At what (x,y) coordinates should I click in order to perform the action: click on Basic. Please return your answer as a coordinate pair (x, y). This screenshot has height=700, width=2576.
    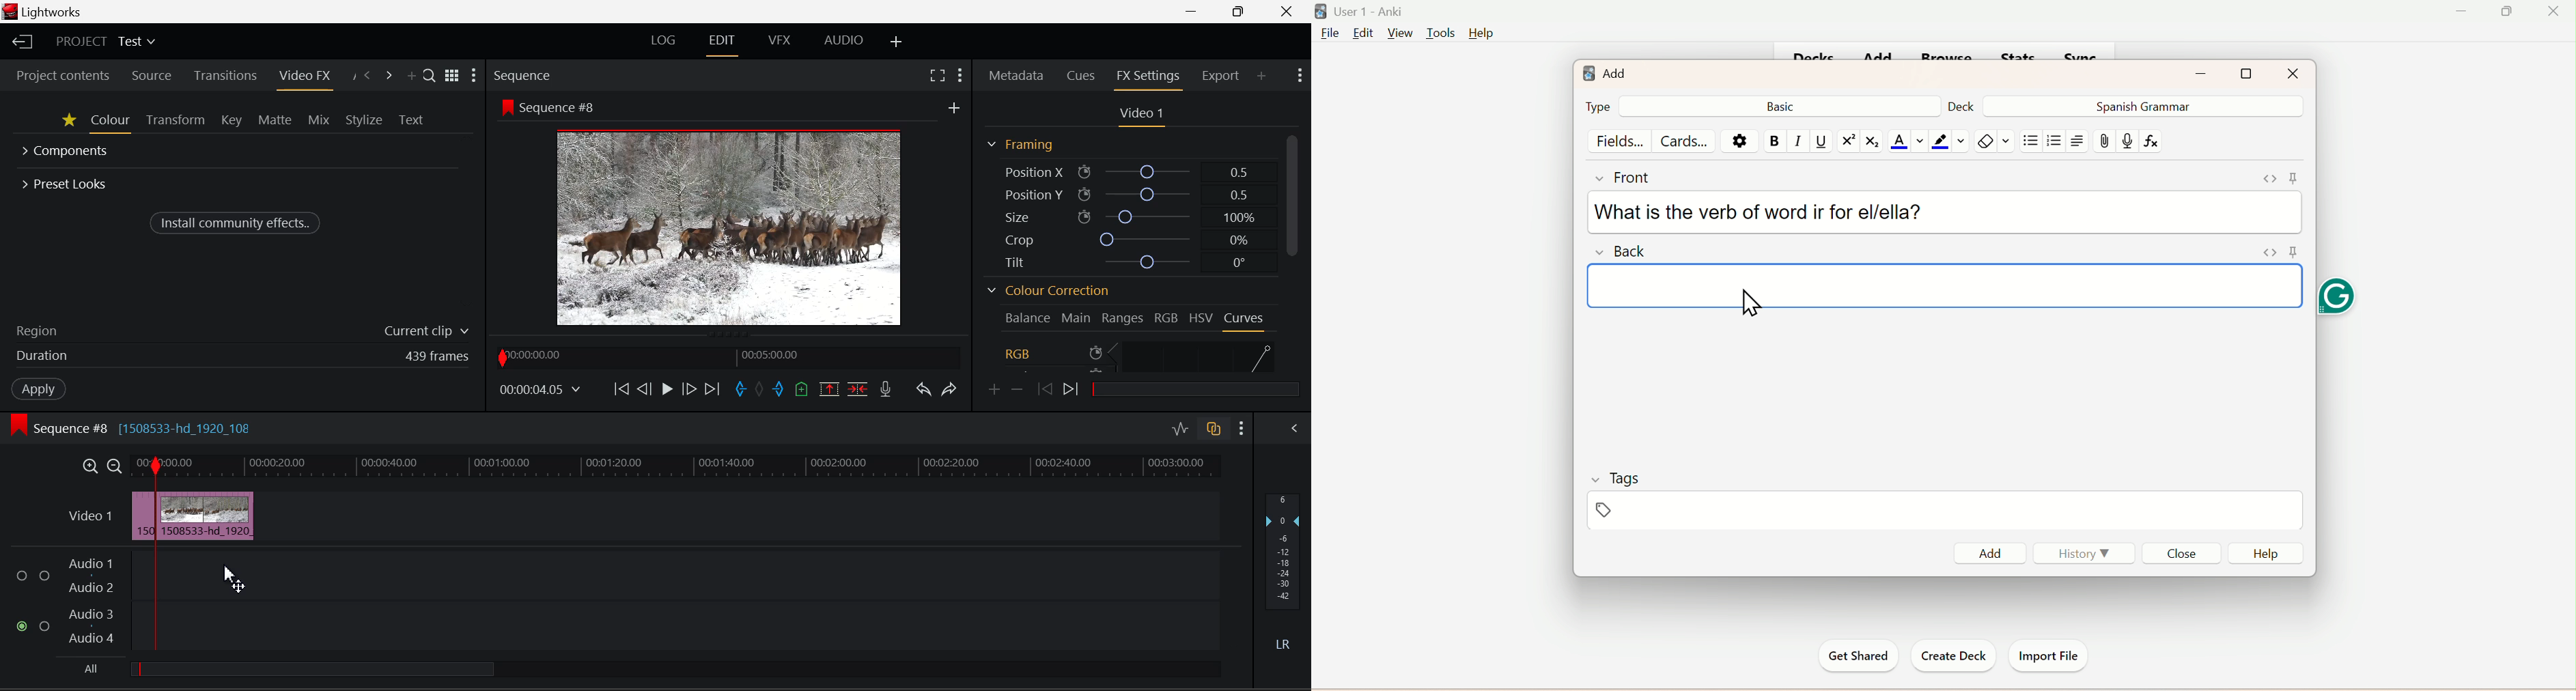
    Looking at the image, I should click on (1783, 105).